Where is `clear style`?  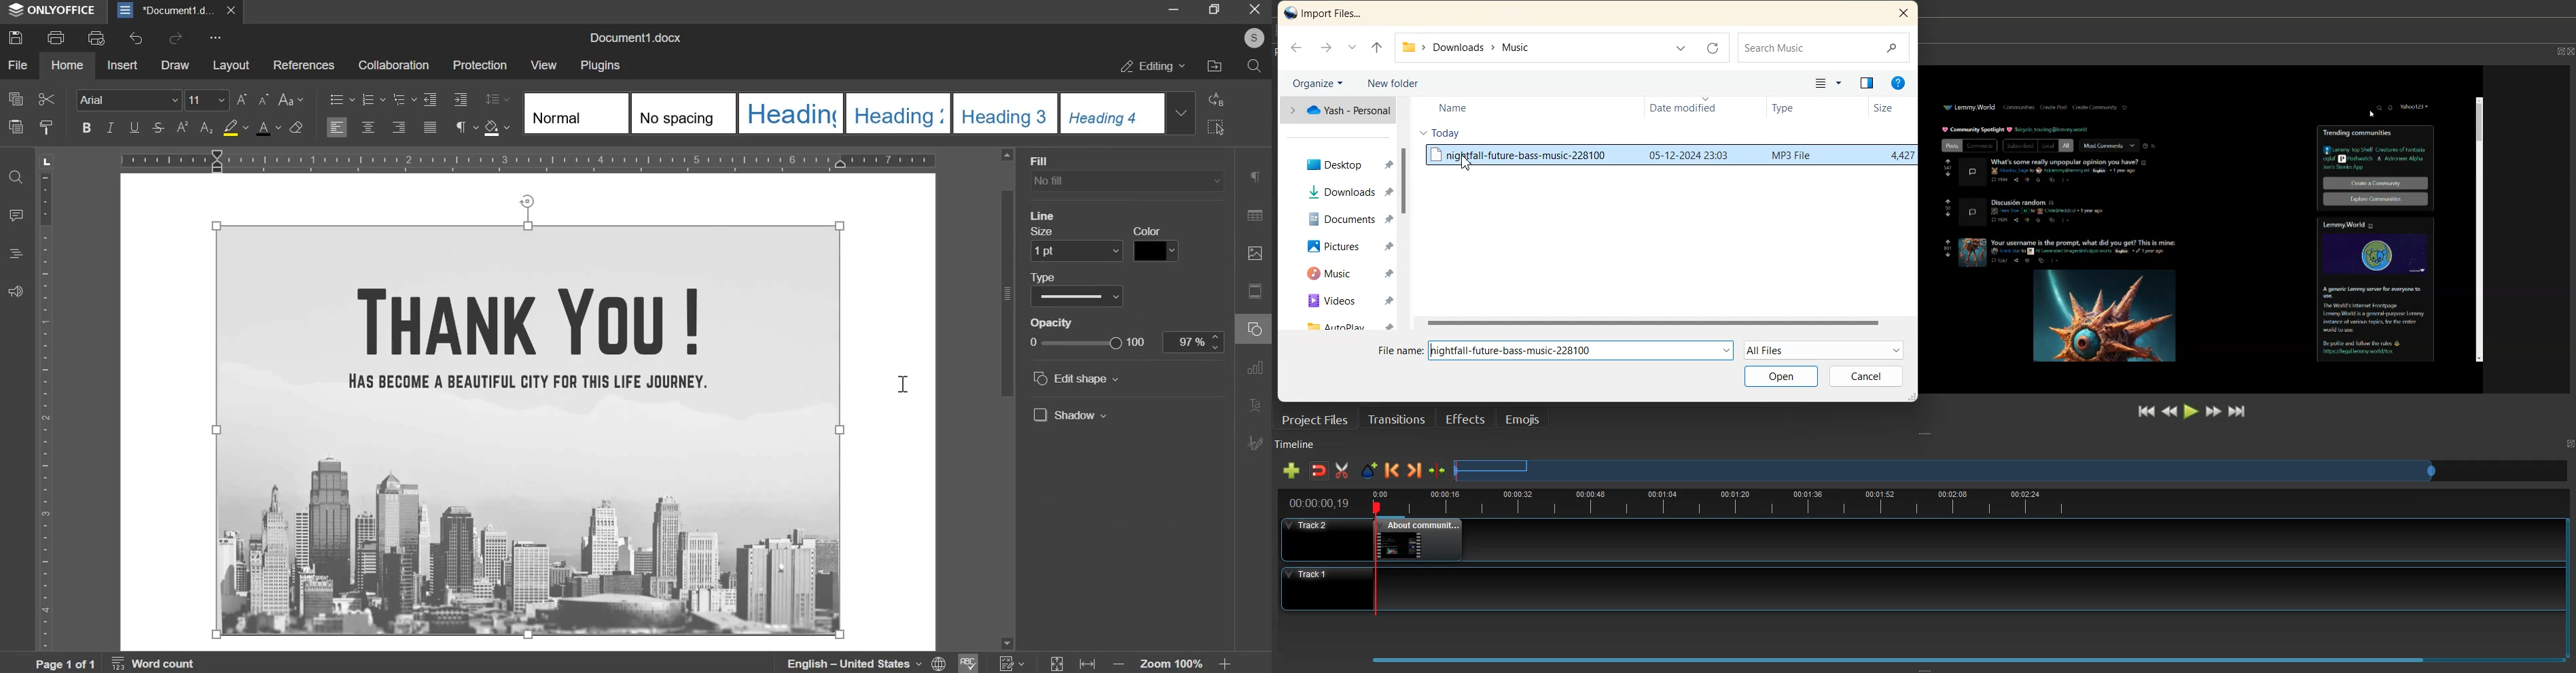 clear style is located at coordinates (296, 128).